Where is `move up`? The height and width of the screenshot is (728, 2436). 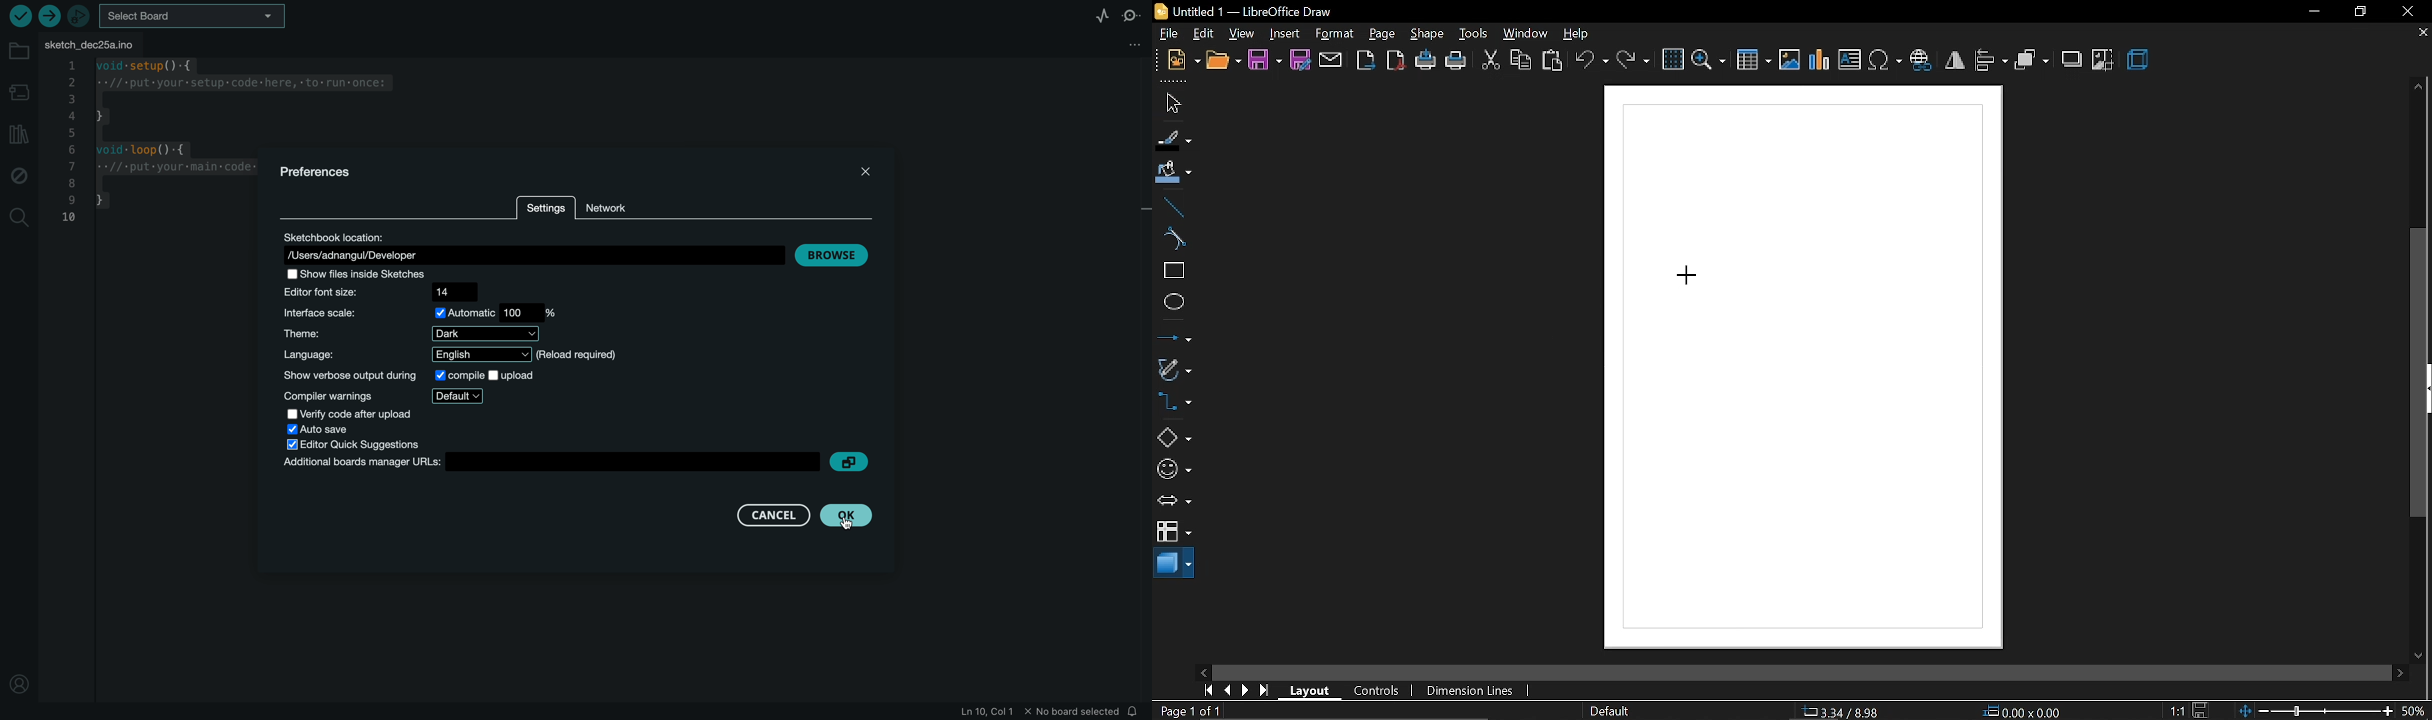 move up is located at coordinates (2417, 85).